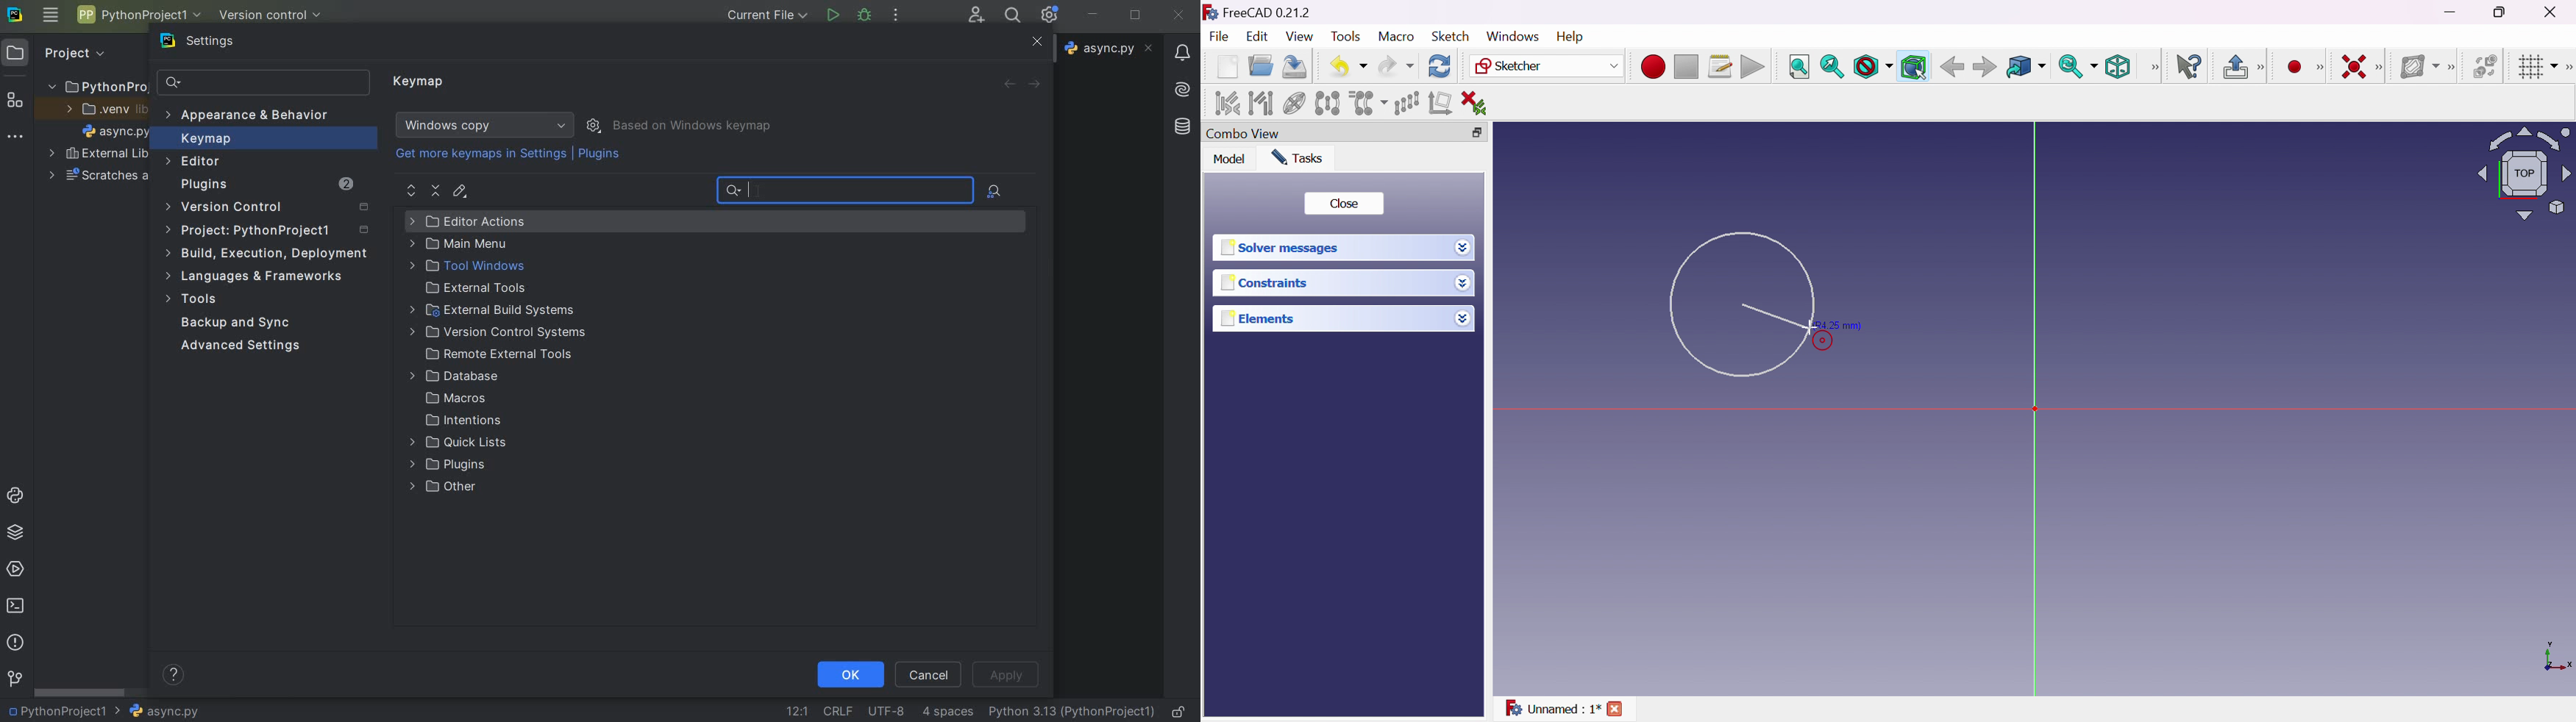 The width and height of the screenshot is (2576, 728). I want to click on Isometric, so click(2118, 67).